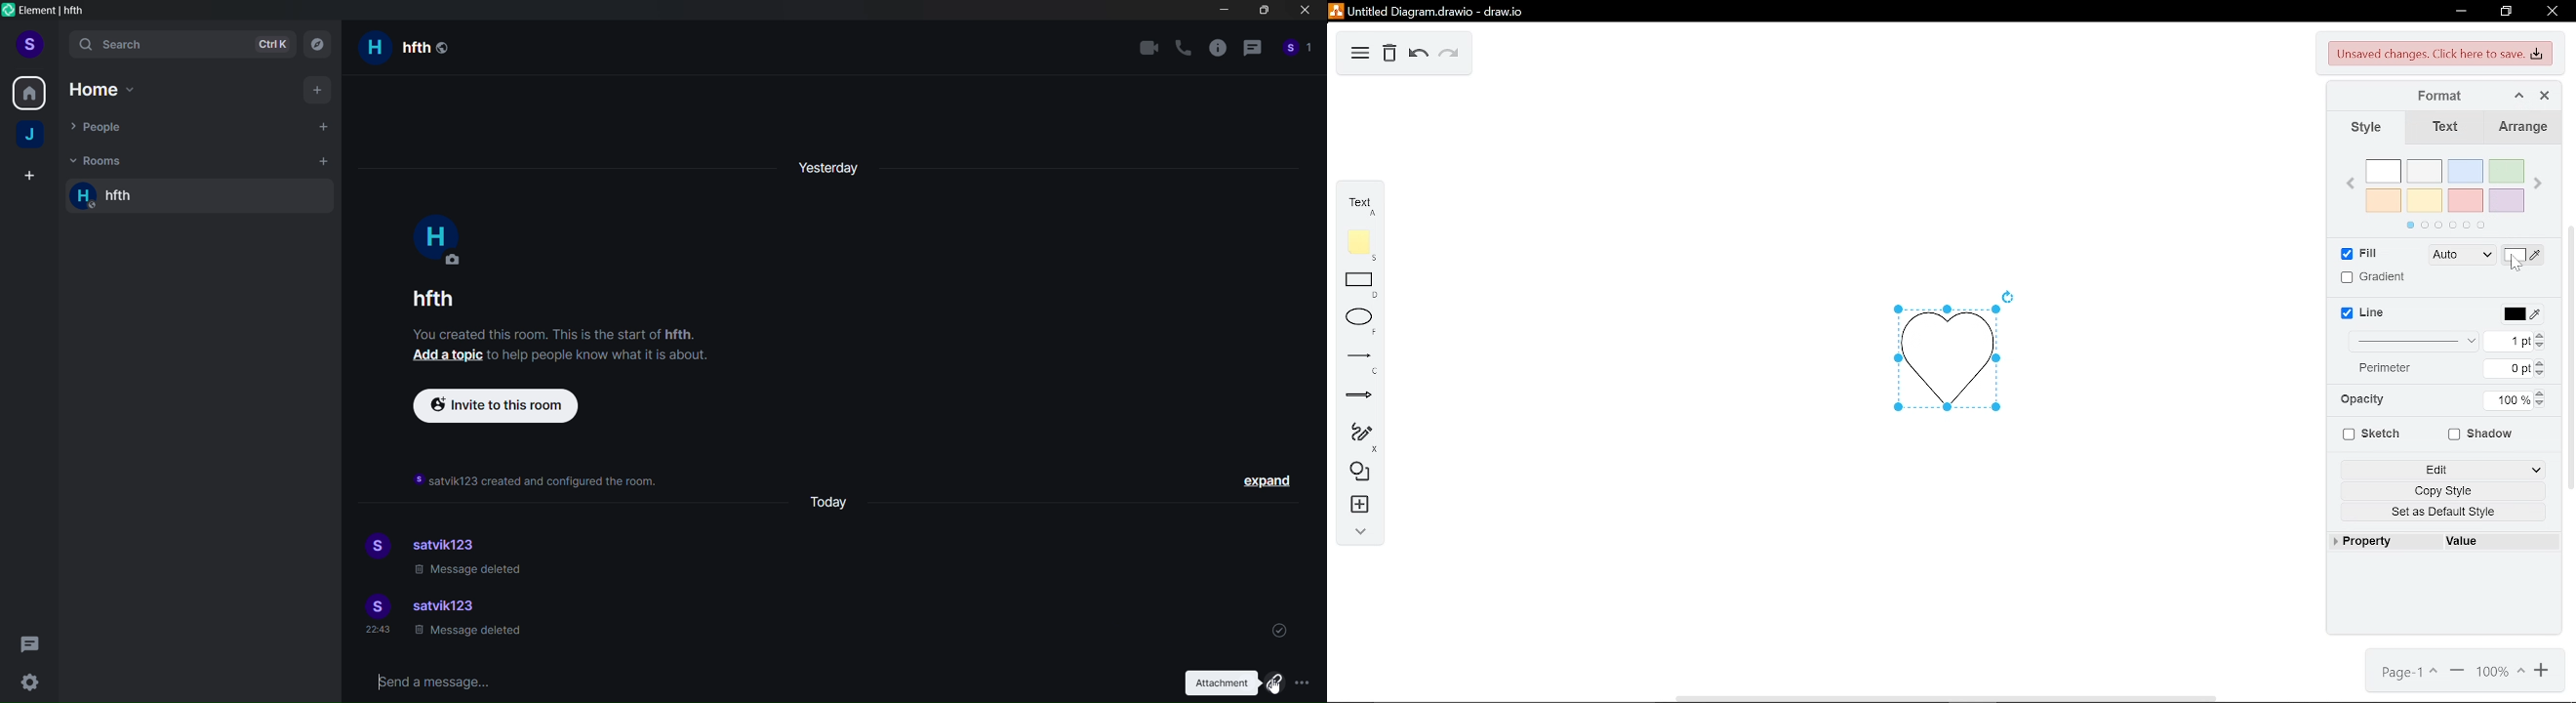 The image size is (2576, 728). Describe the element at coordinates (830, 163) in the screenshot. I see `yesterday` at that location.